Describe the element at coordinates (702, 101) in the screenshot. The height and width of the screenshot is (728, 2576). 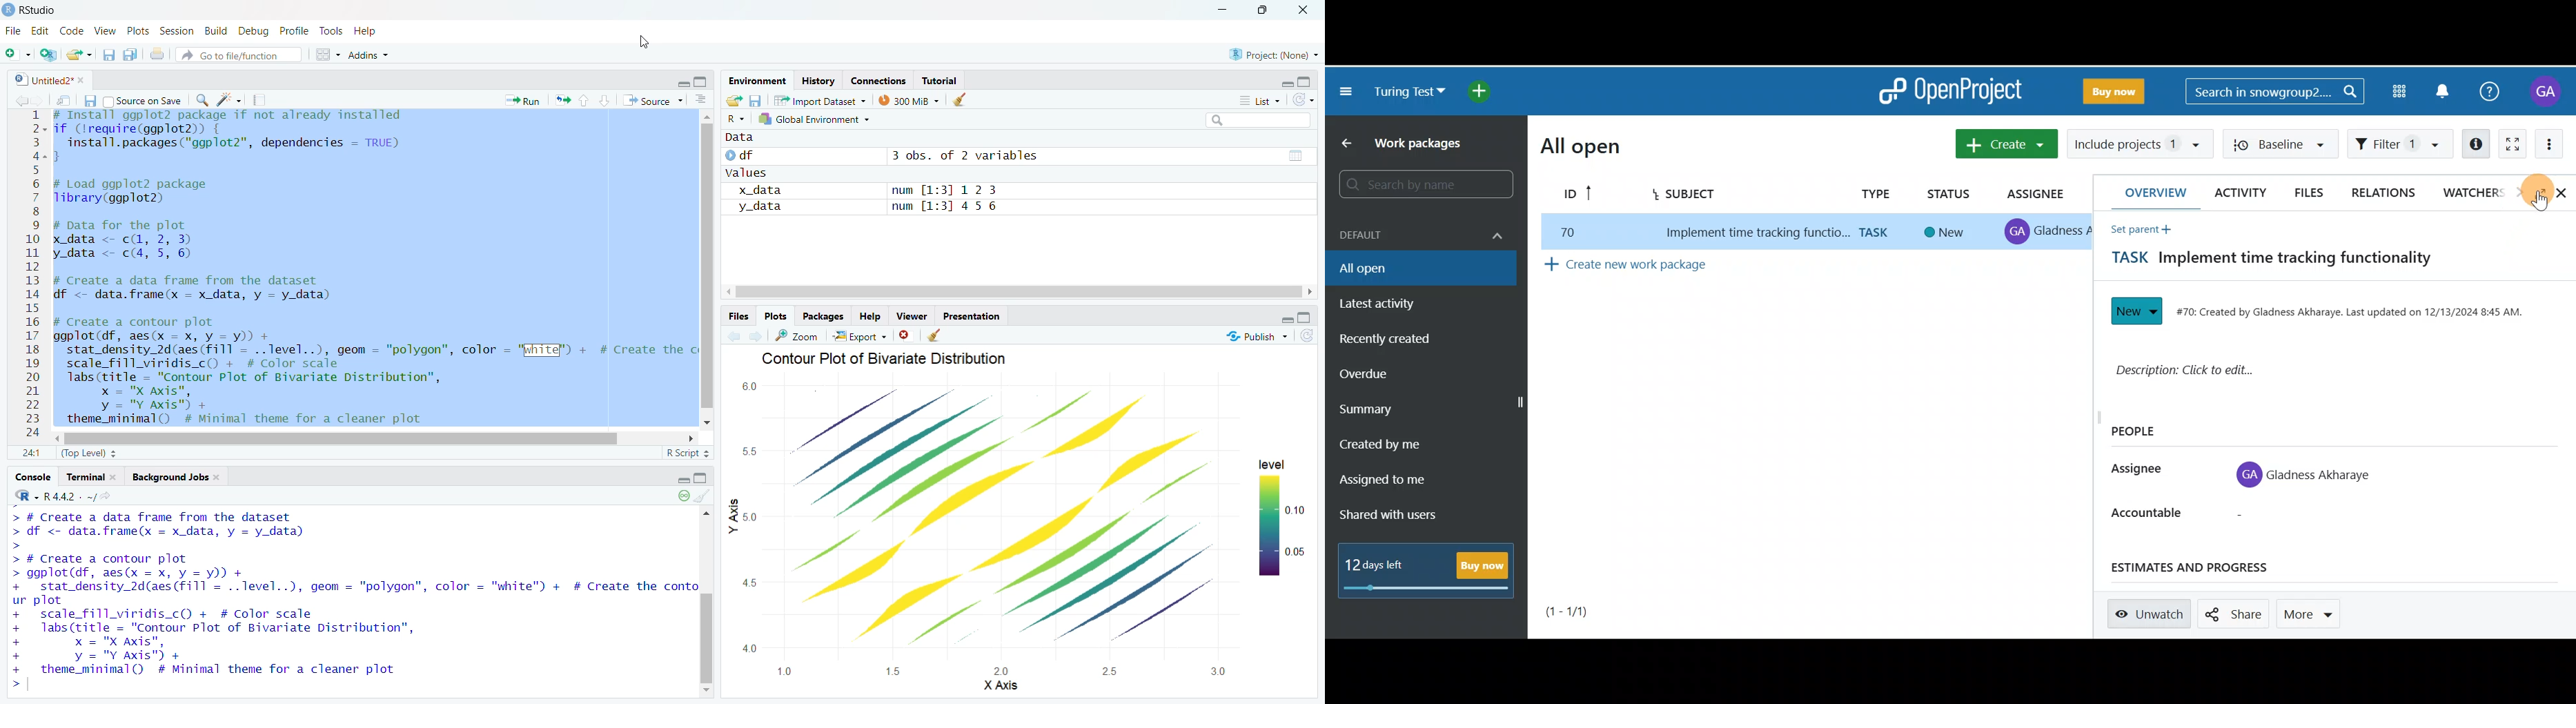
I see `show document outline` at that location.